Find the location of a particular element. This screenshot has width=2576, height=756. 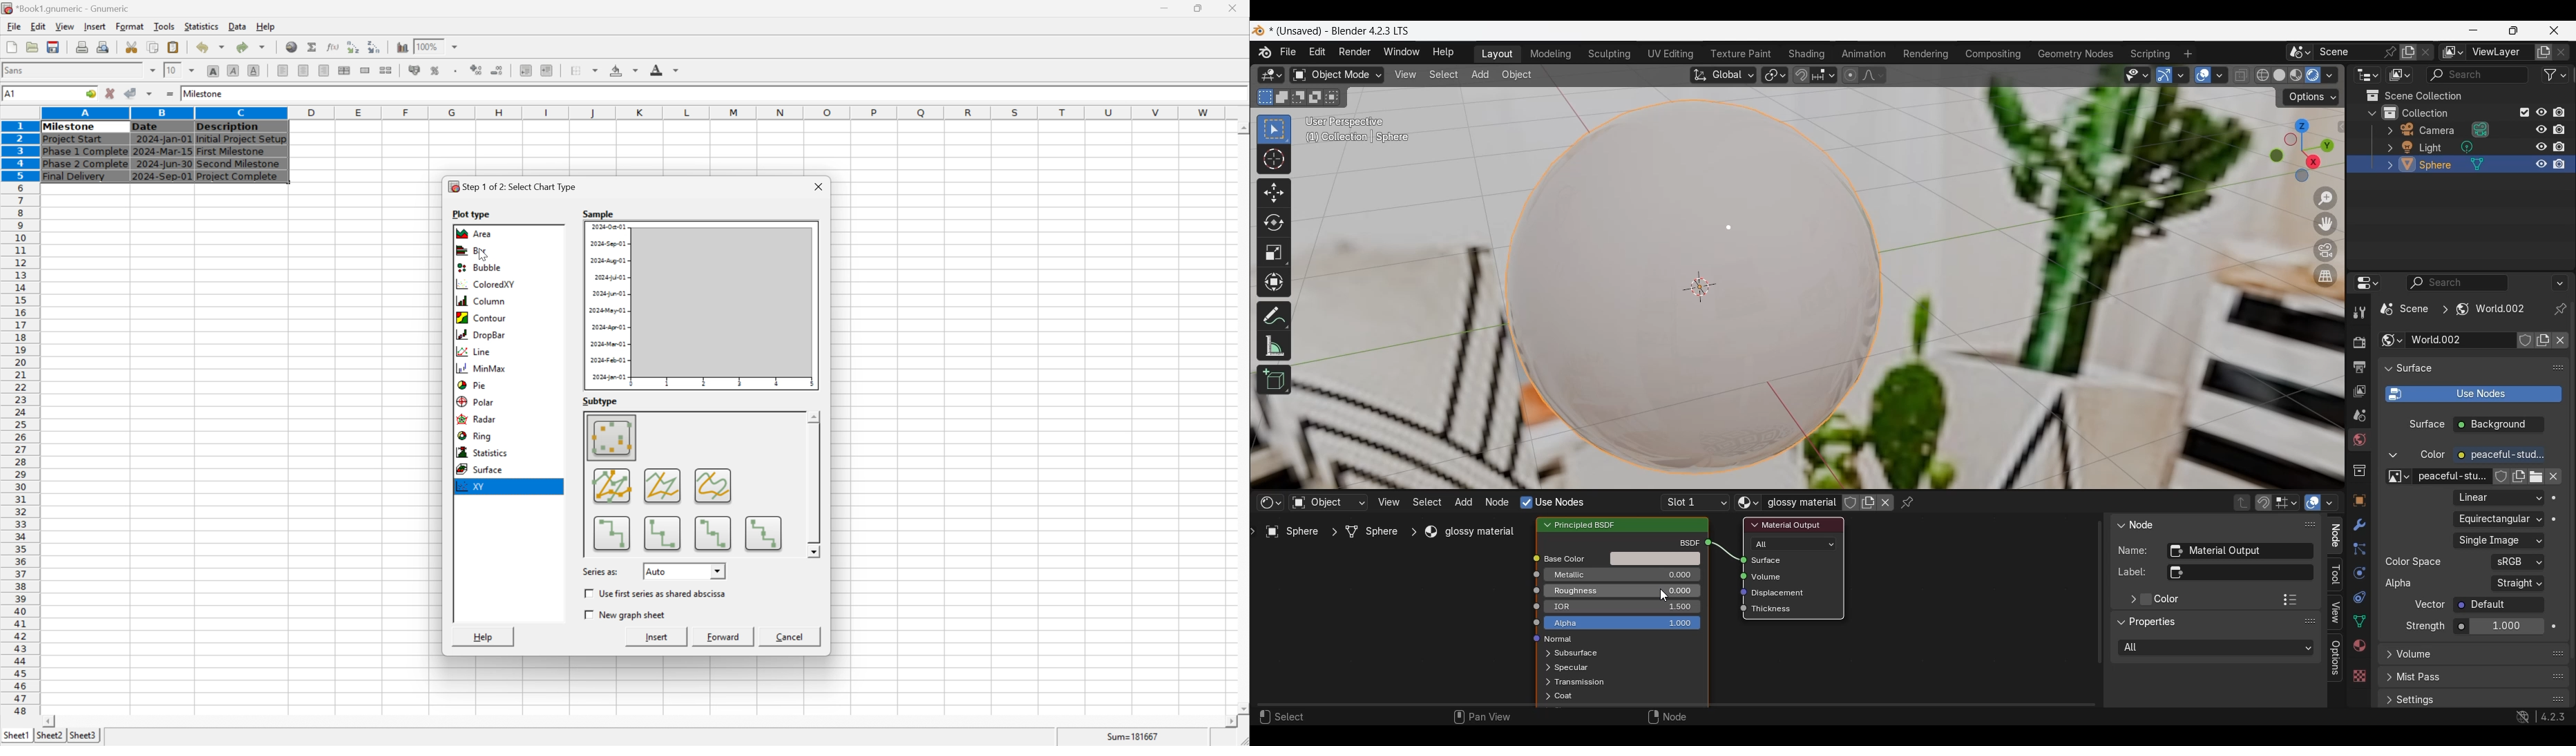

Scale is located at coordinates (1274, 253).